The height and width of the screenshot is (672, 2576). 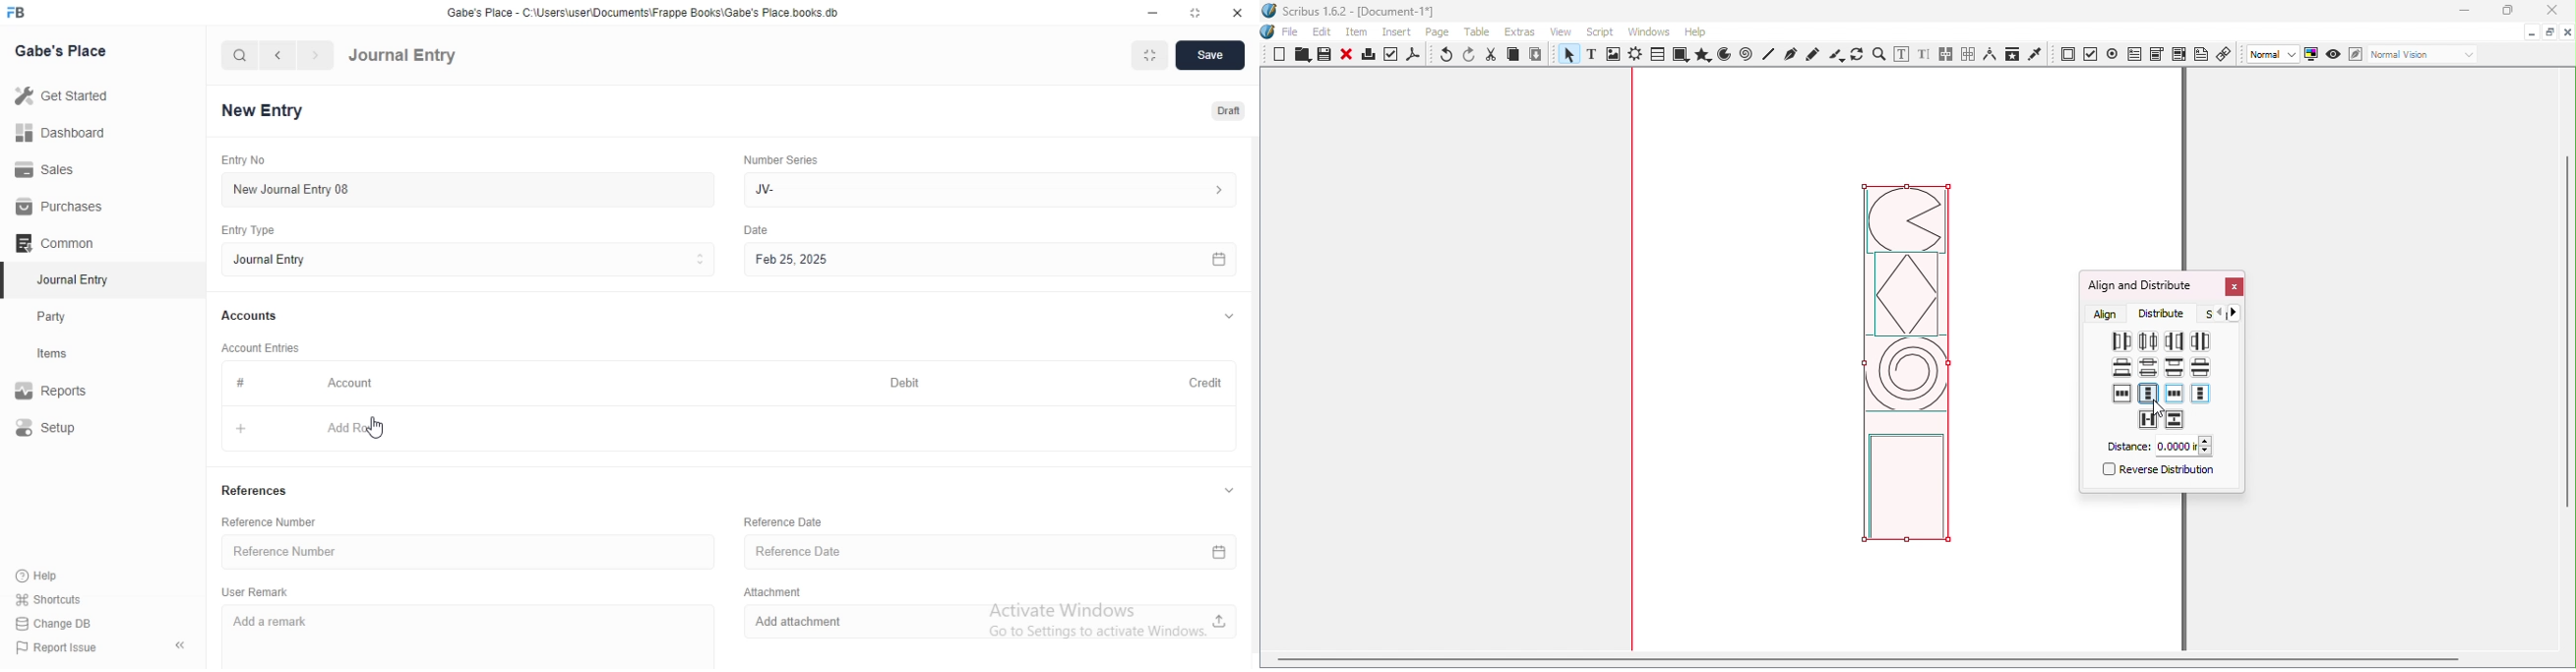 I want to click on Entry Type, so click(x=246, y=230).